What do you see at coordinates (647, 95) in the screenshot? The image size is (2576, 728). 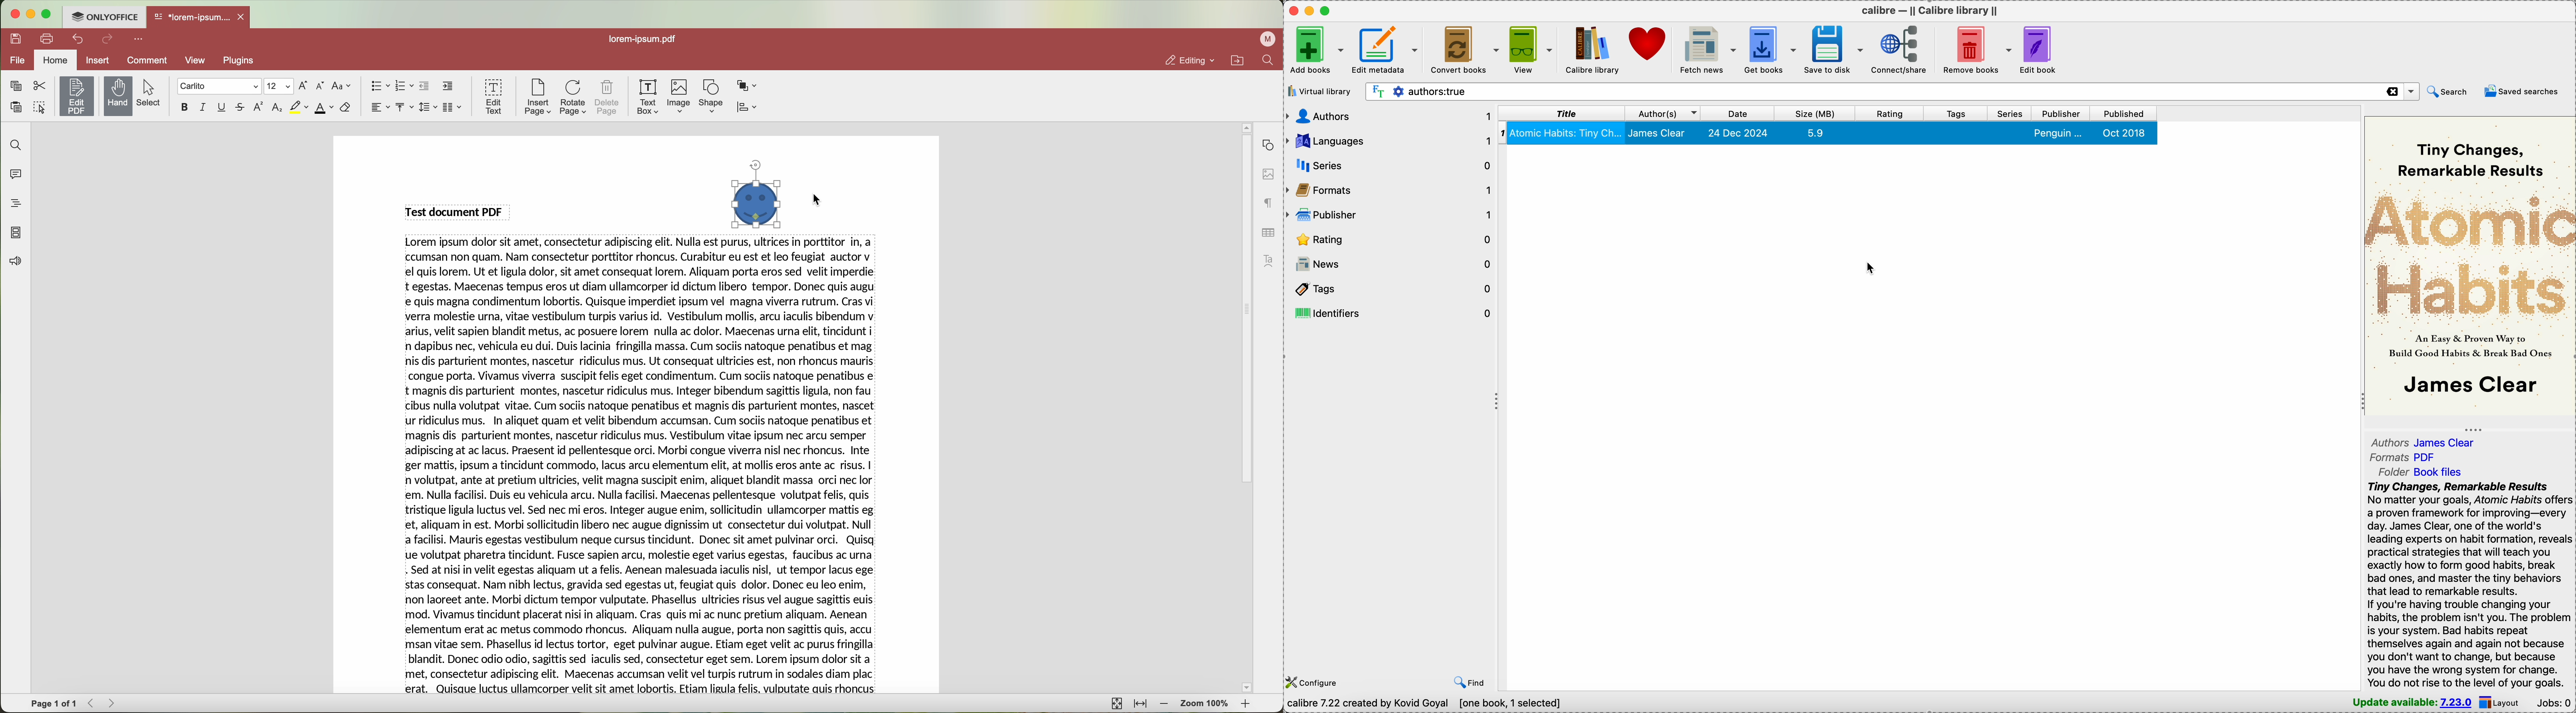 I see `text box` at bounding box center [647, 95].